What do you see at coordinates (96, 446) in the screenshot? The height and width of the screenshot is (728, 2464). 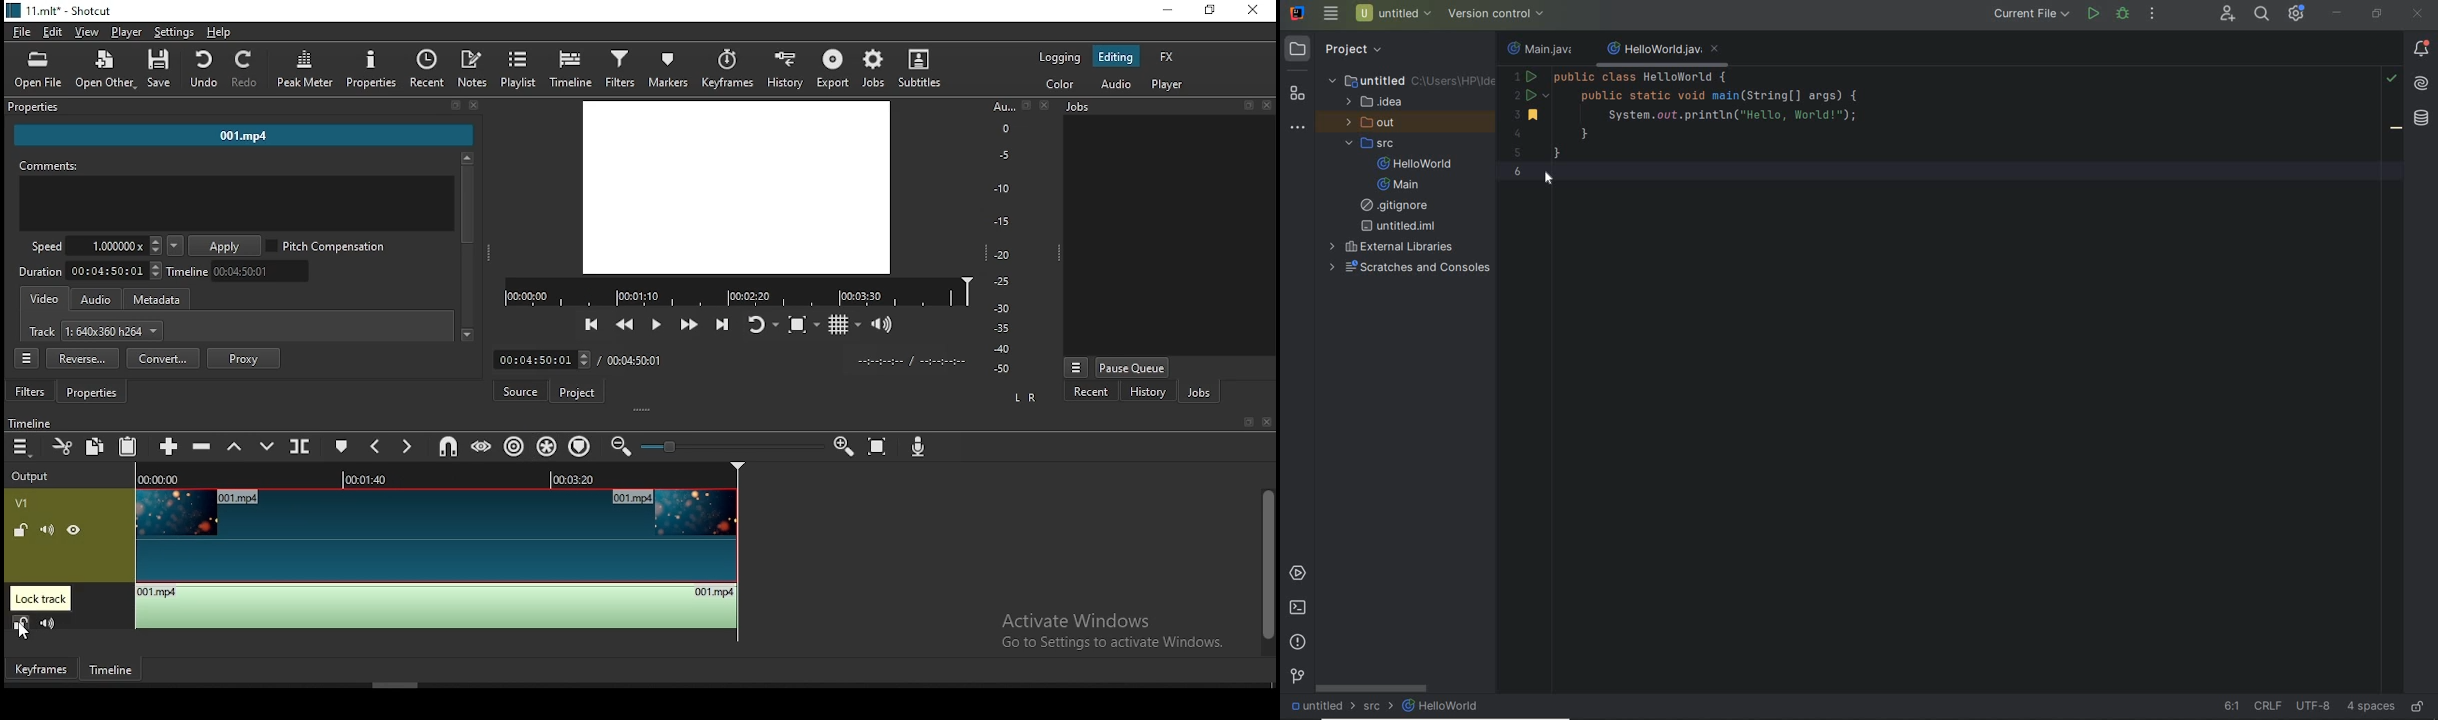 I see `copy` at bounding box center [96, 446].